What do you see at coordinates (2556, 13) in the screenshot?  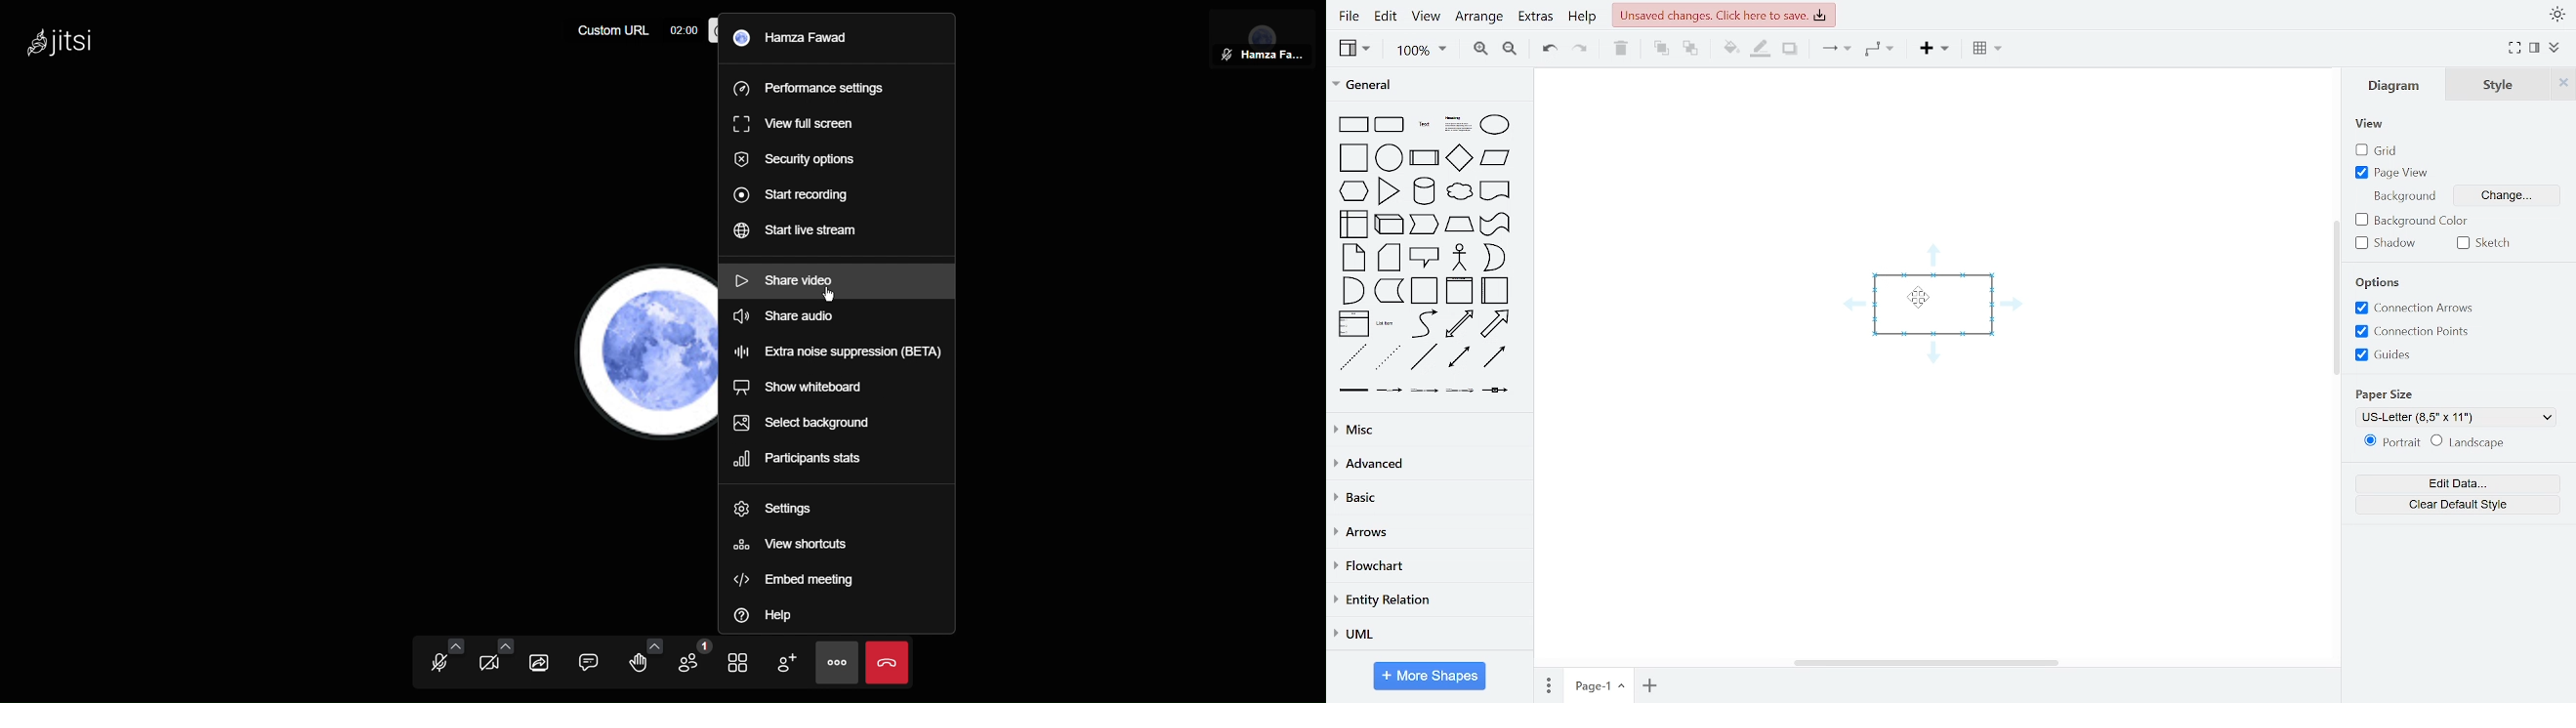 I see `appearence` at bounding box center [2556, 13].